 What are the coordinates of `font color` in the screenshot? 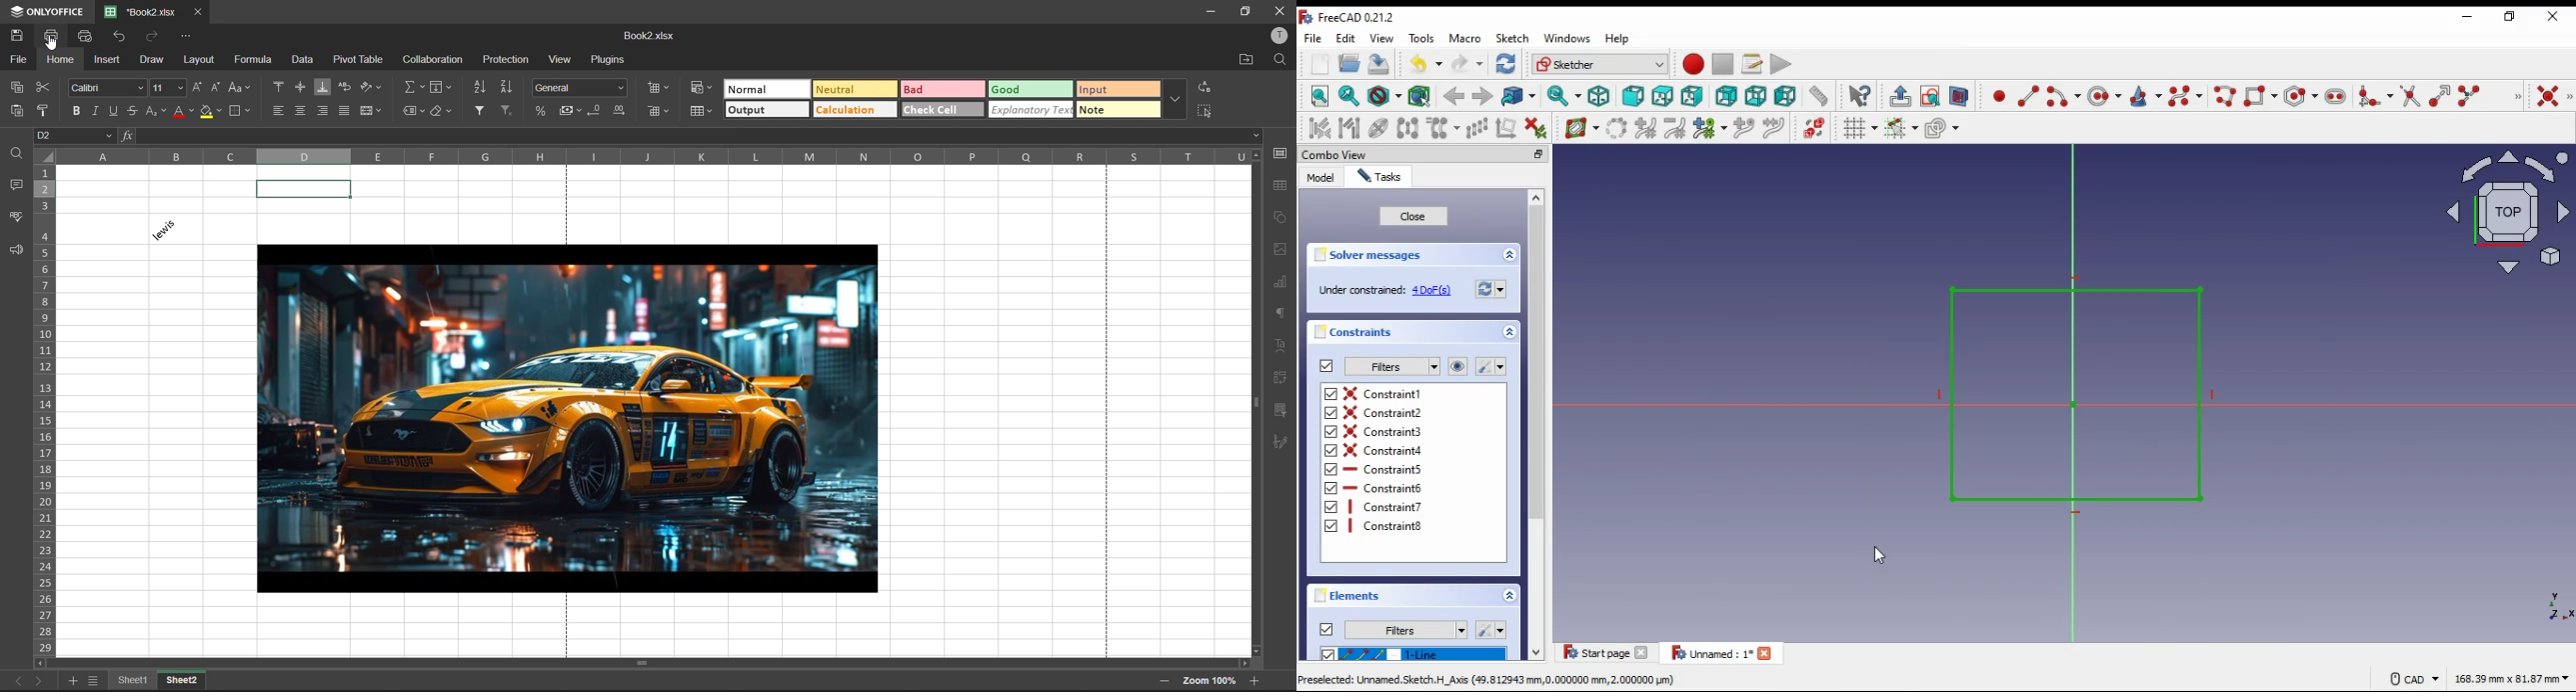 It's located at (184, 113).